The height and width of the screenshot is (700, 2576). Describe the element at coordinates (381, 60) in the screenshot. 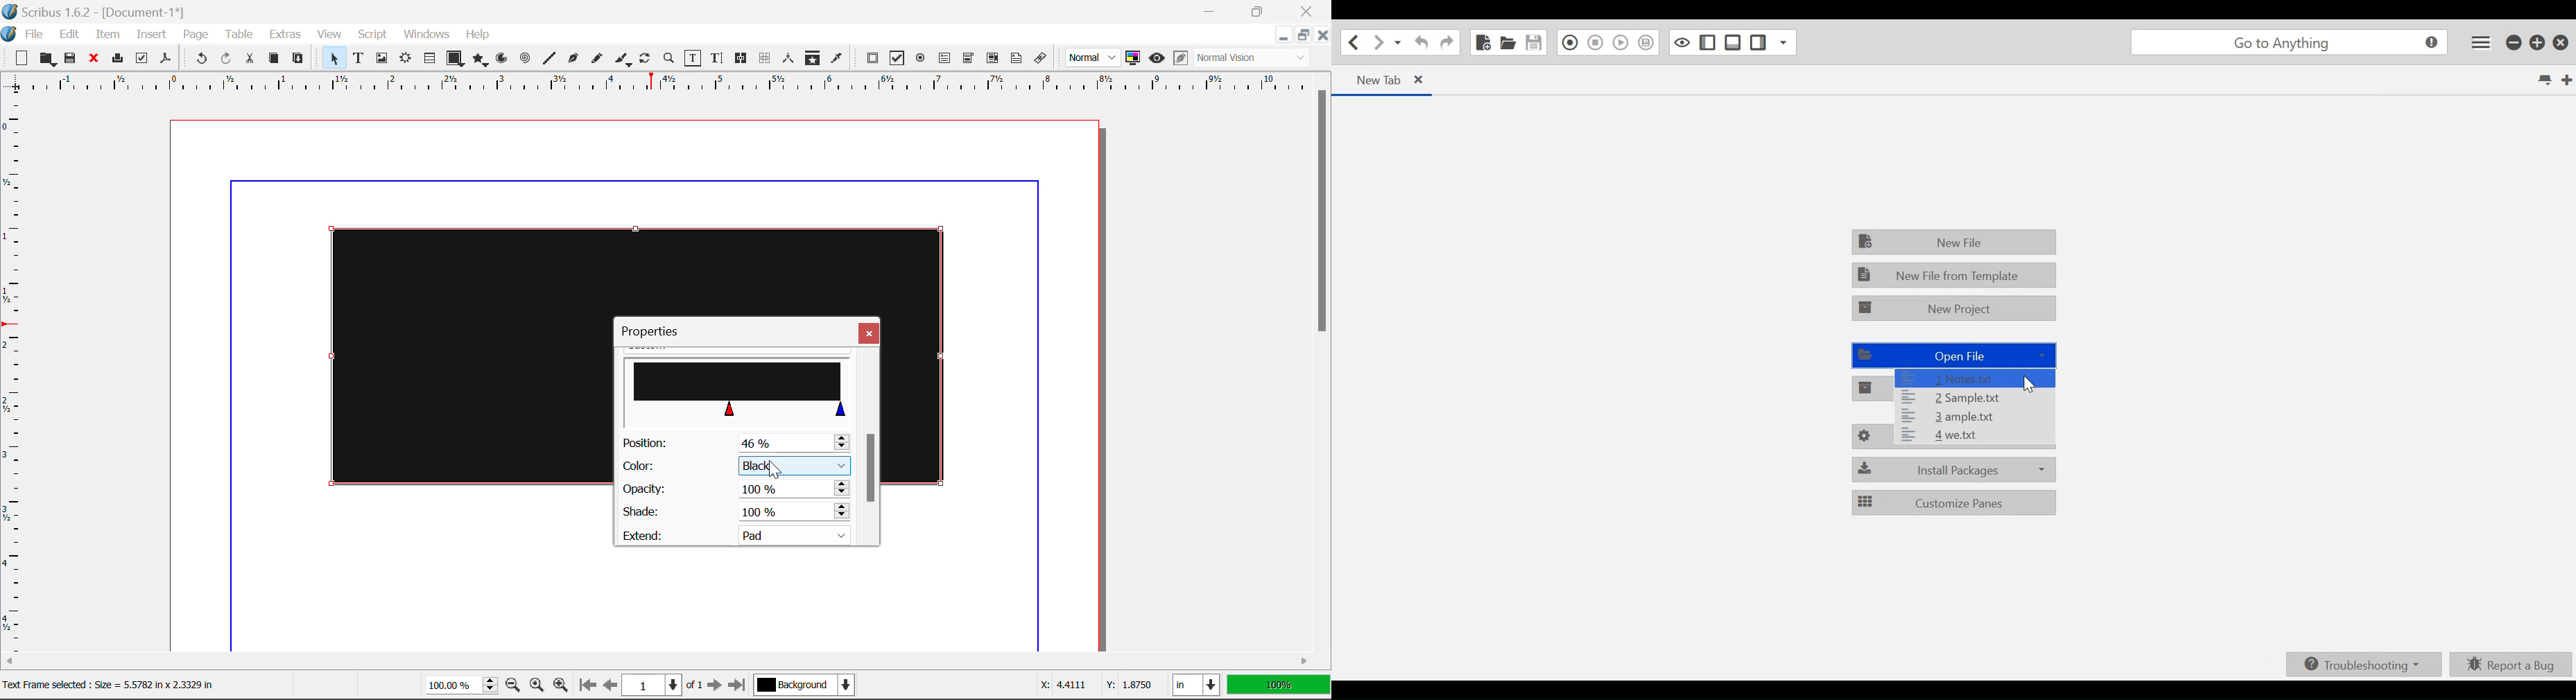

I see `Image Frame` at that location.